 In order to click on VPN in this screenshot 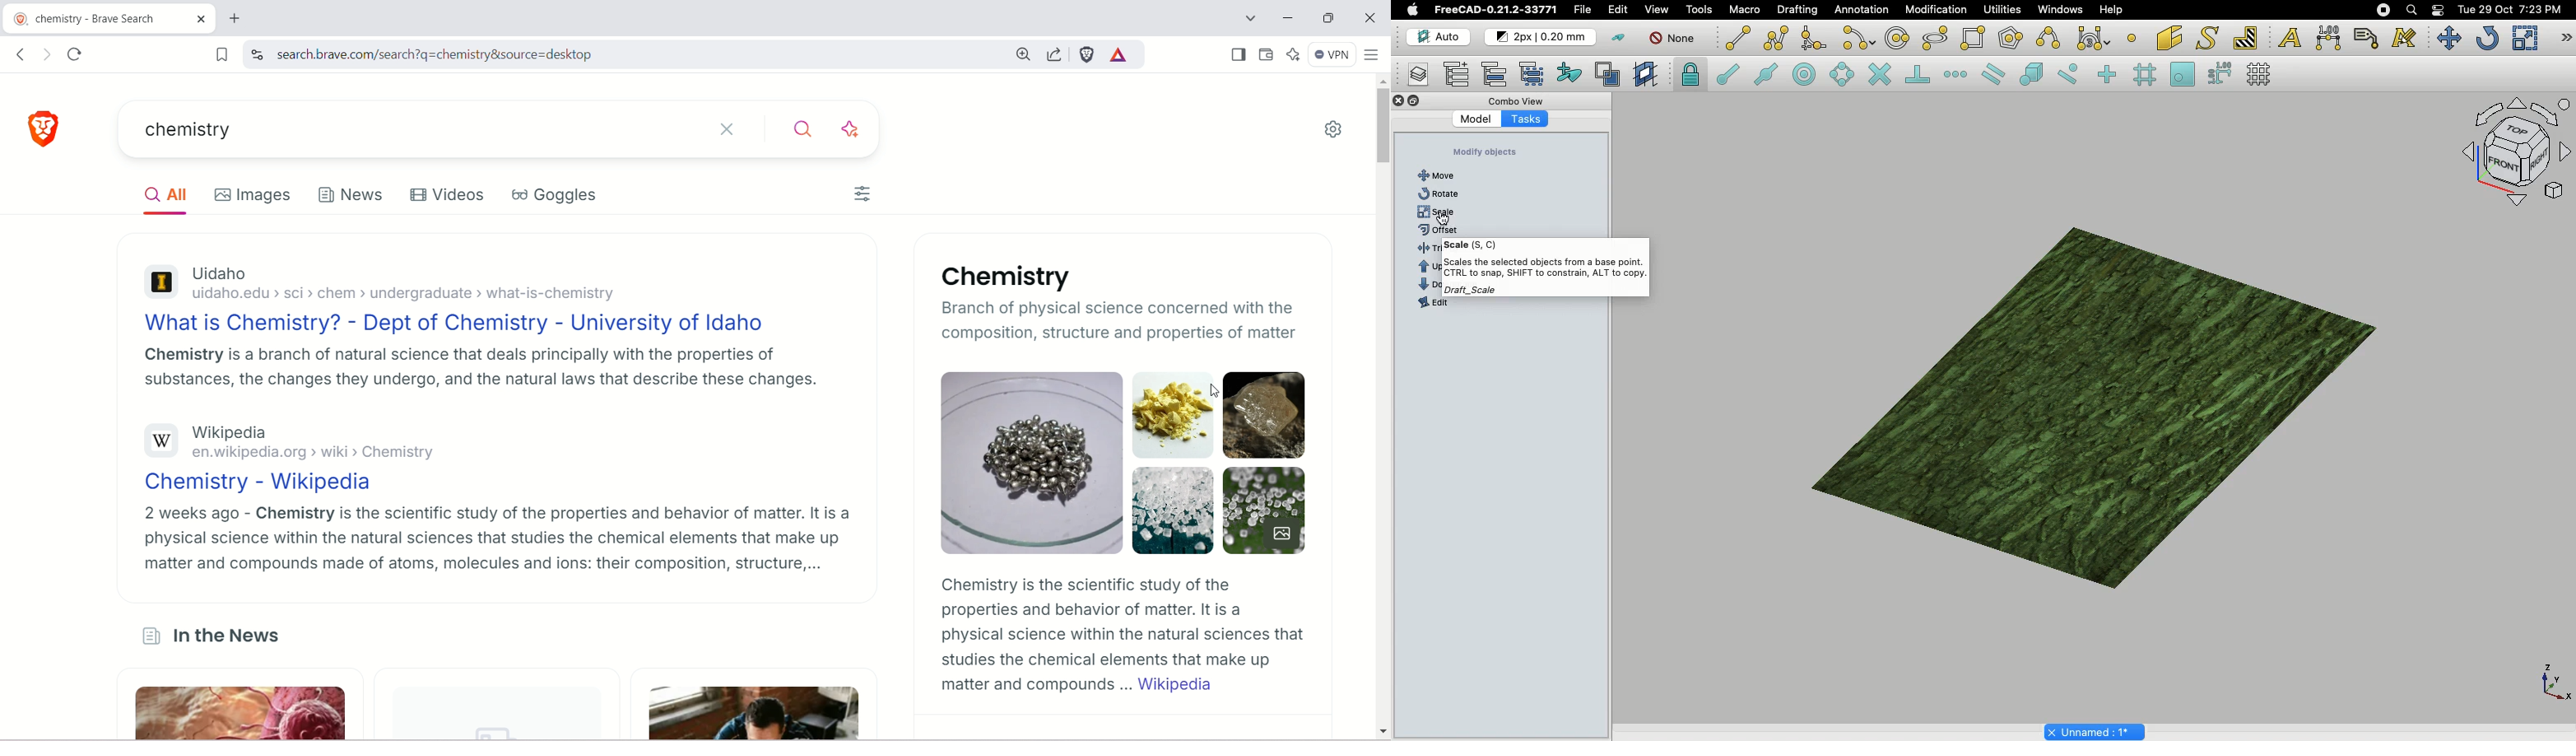, I will do `click(1331, 56)`.